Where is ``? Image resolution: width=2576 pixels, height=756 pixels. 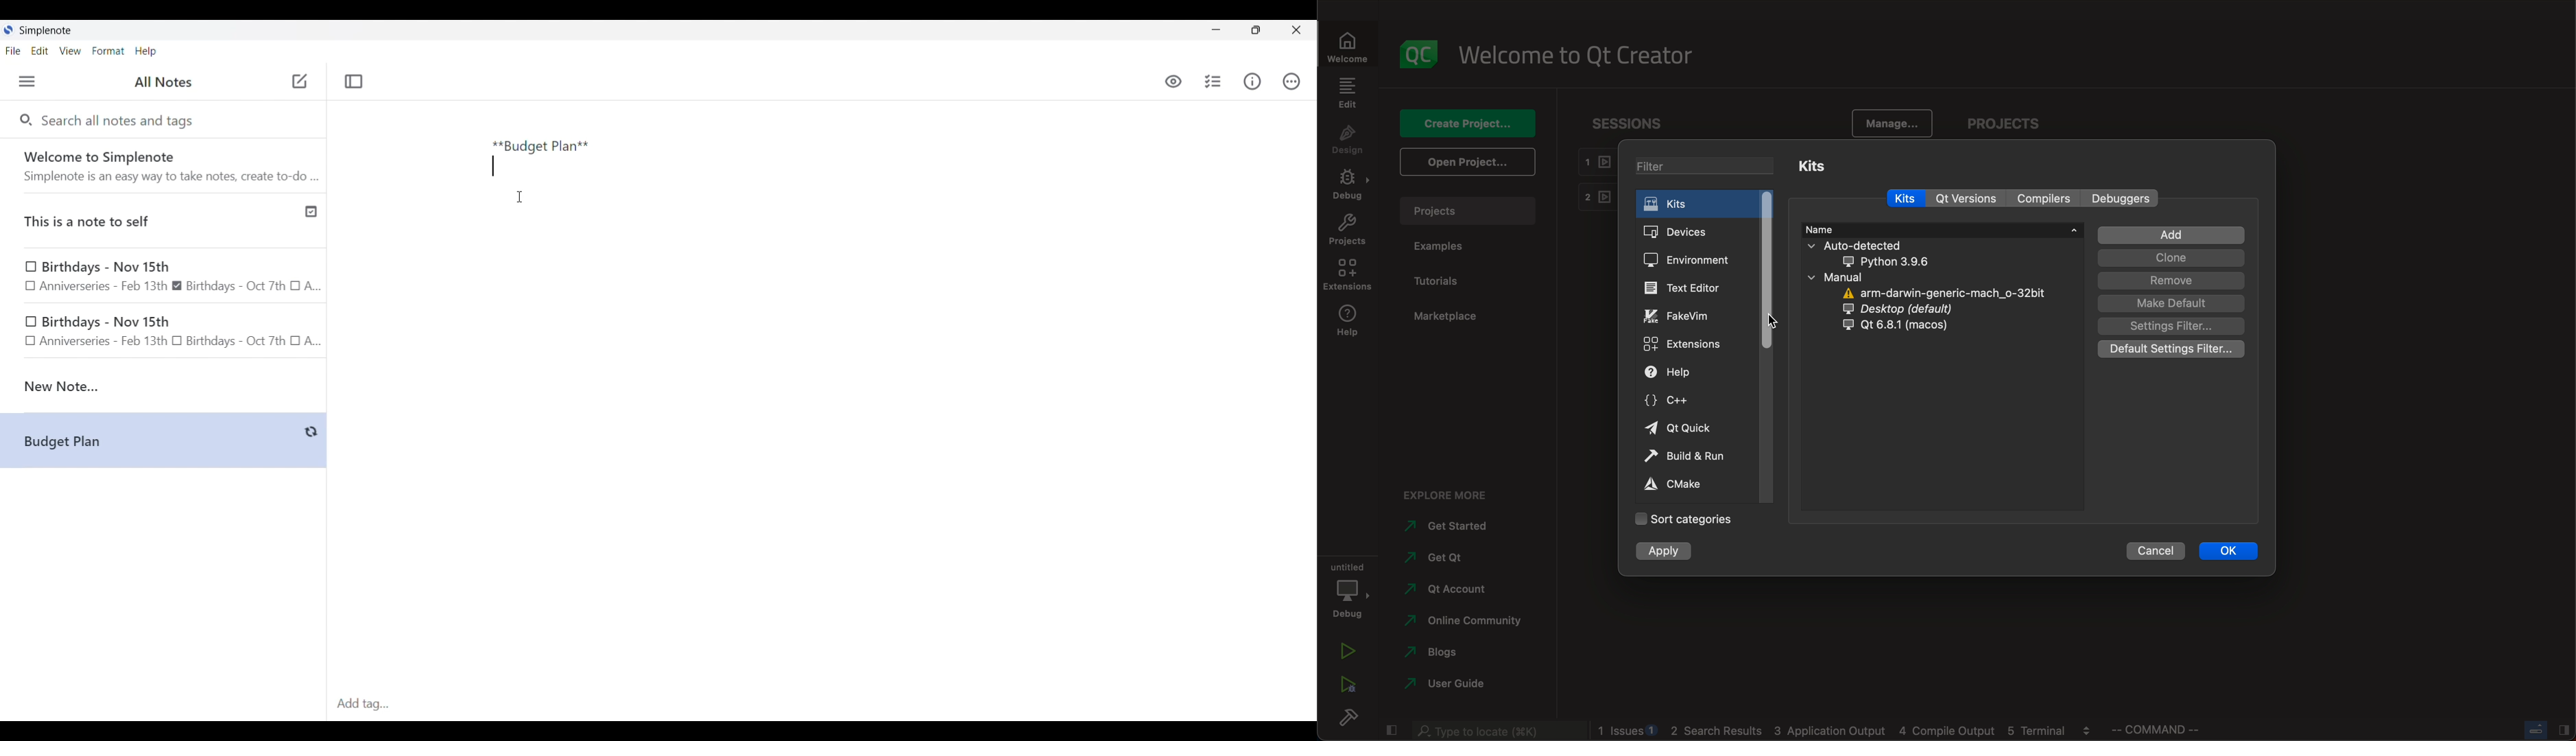  is located at coordinates (2121, 197).